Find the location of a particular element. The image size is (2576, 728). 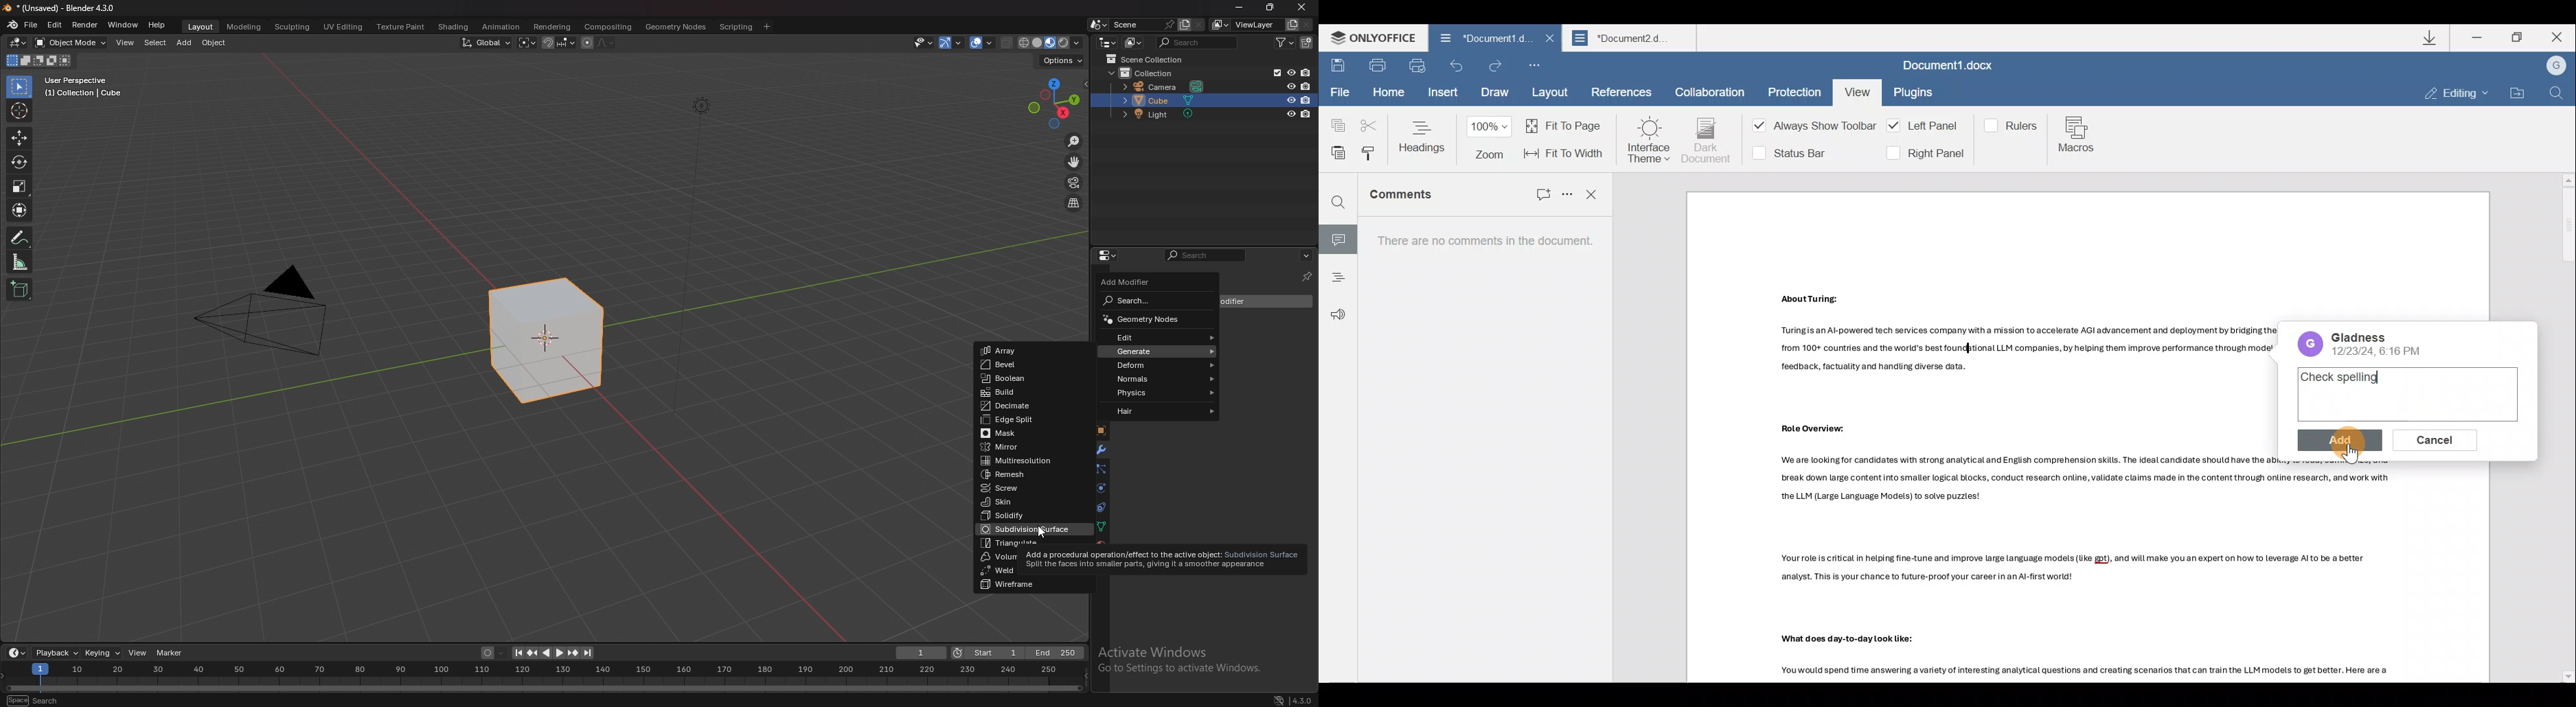

move is located at coordinates (1074, 162).